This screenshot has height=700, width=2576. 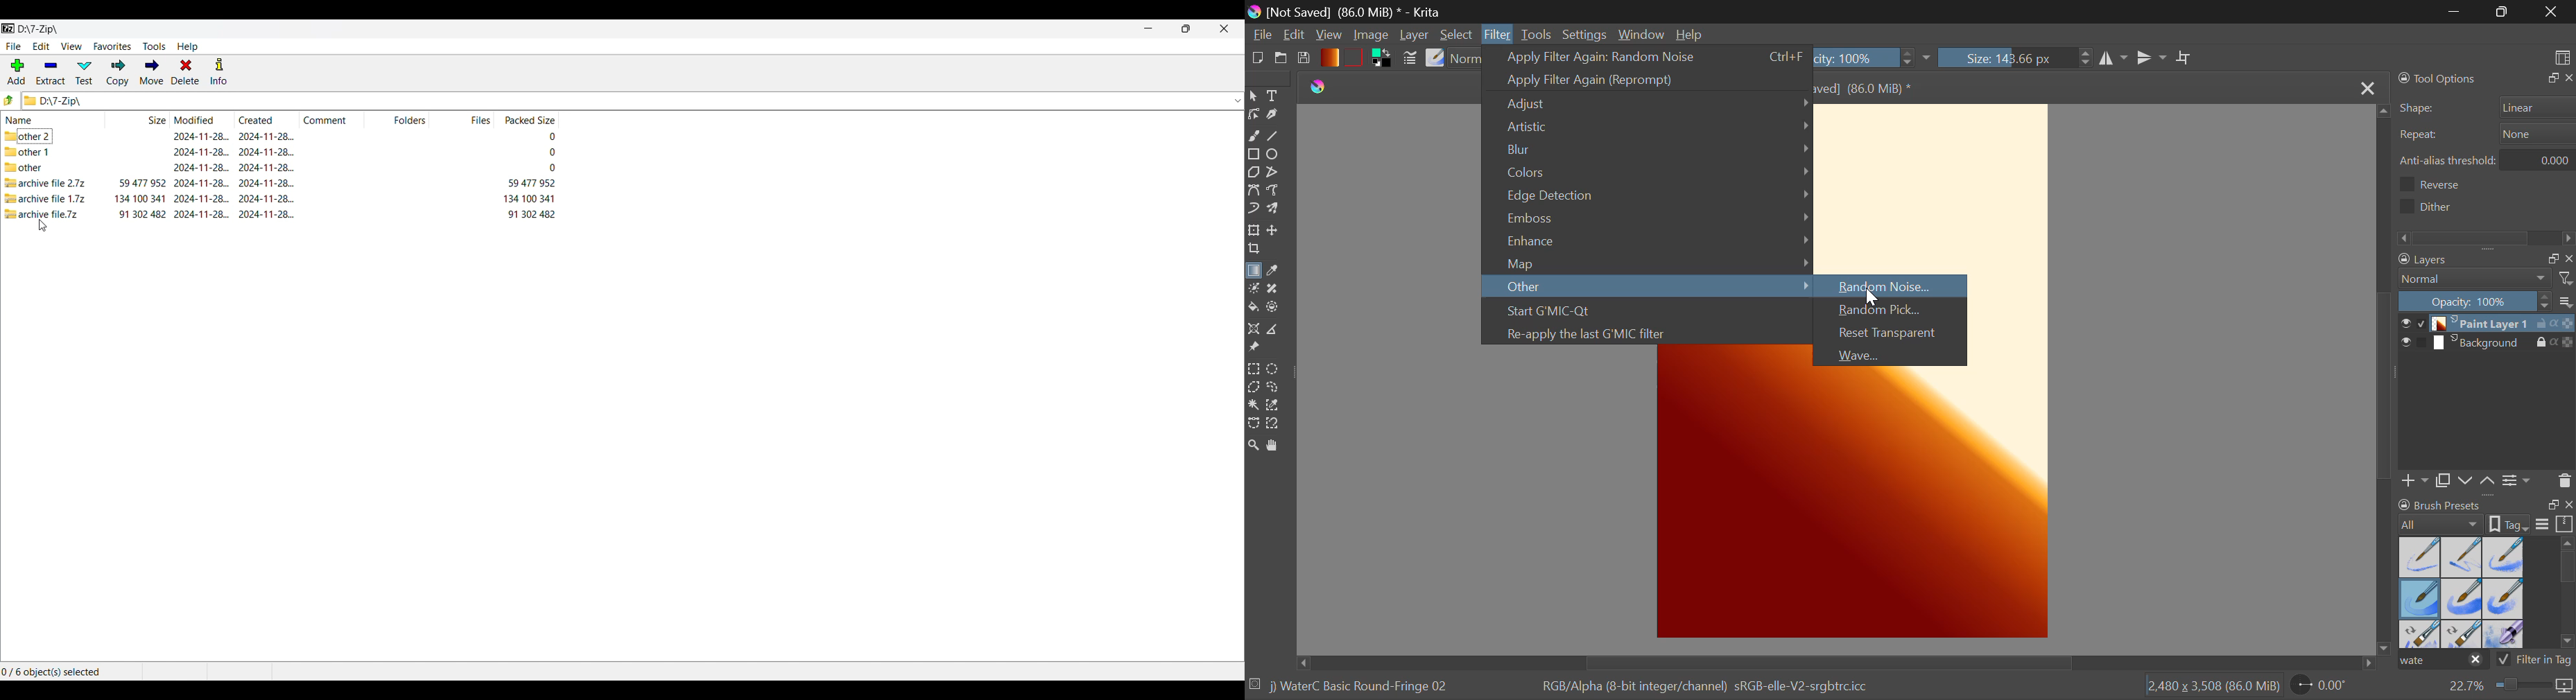 What do you see at coordinates (1456, 33) in the screenshot?
I see `Select` at bounding box center [1456, 33].